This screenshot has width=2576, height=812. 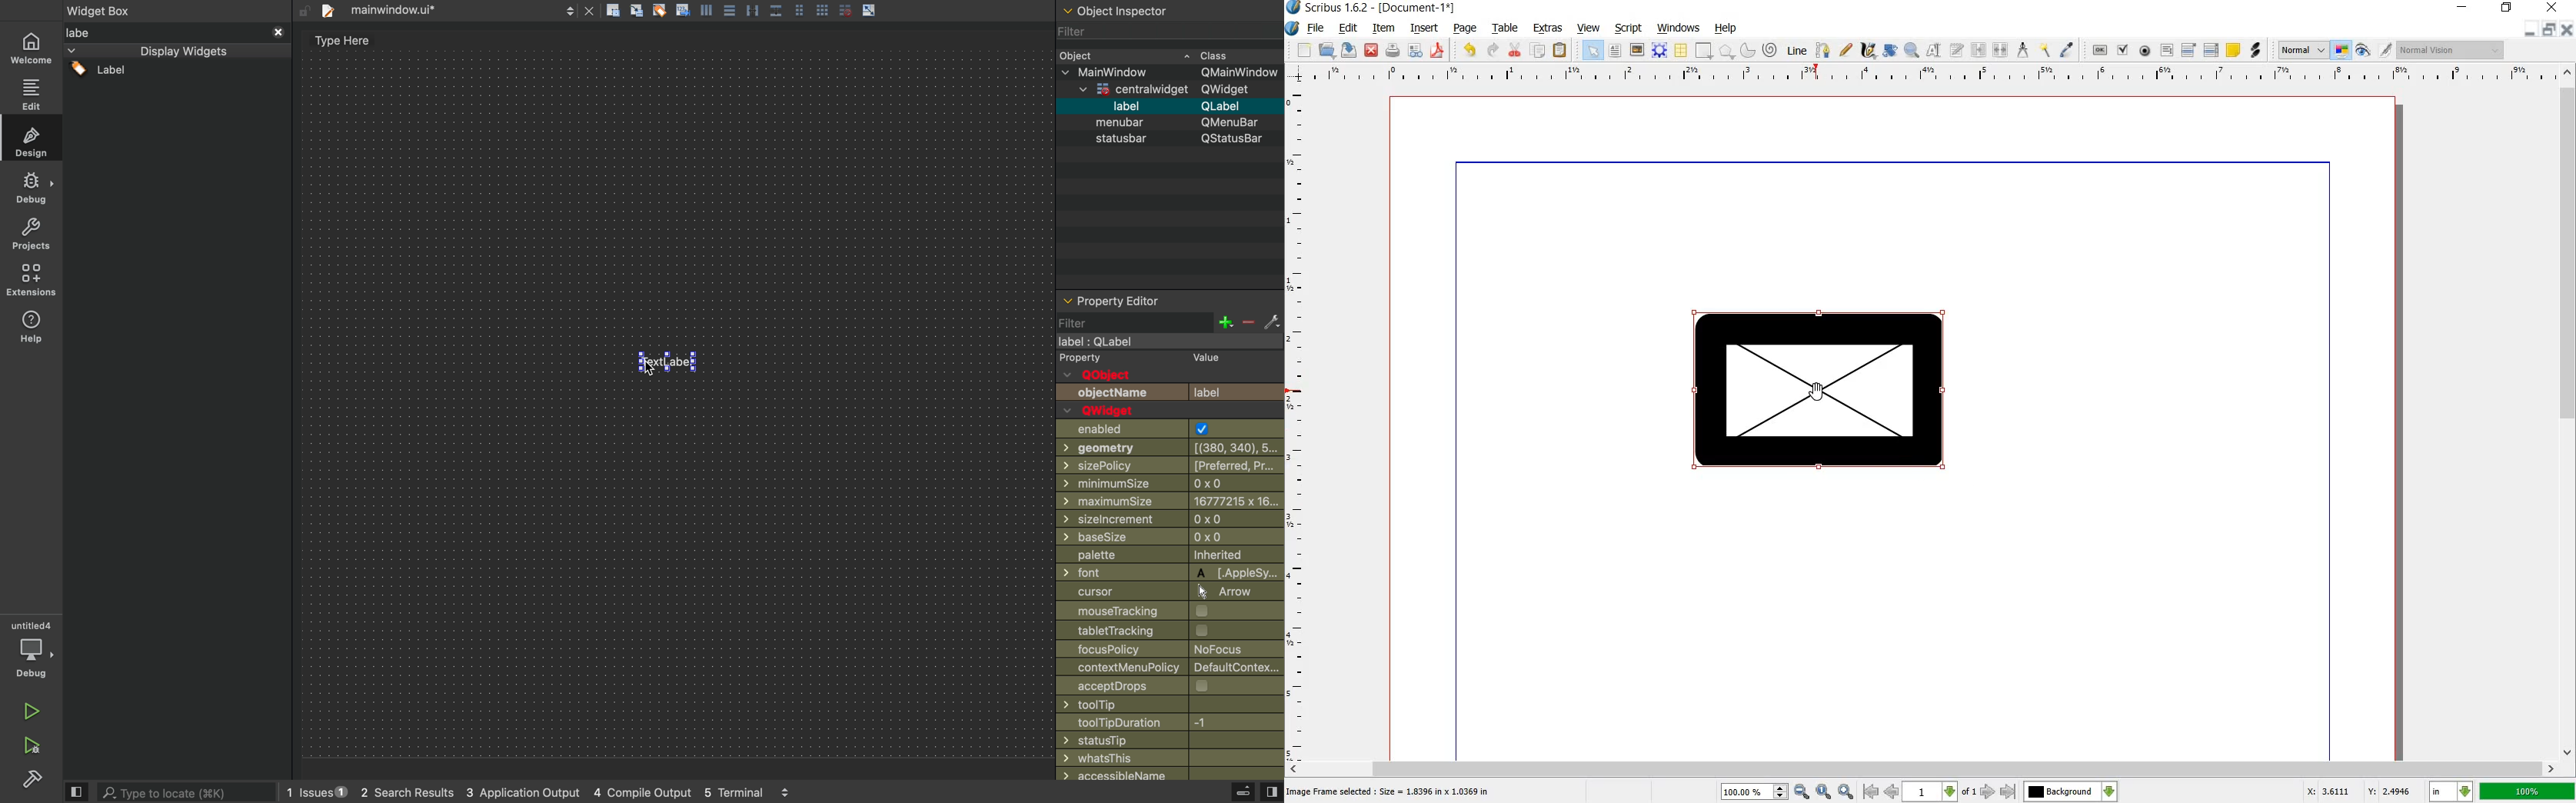 I want to click on close document, so click(x=2568, y=28).